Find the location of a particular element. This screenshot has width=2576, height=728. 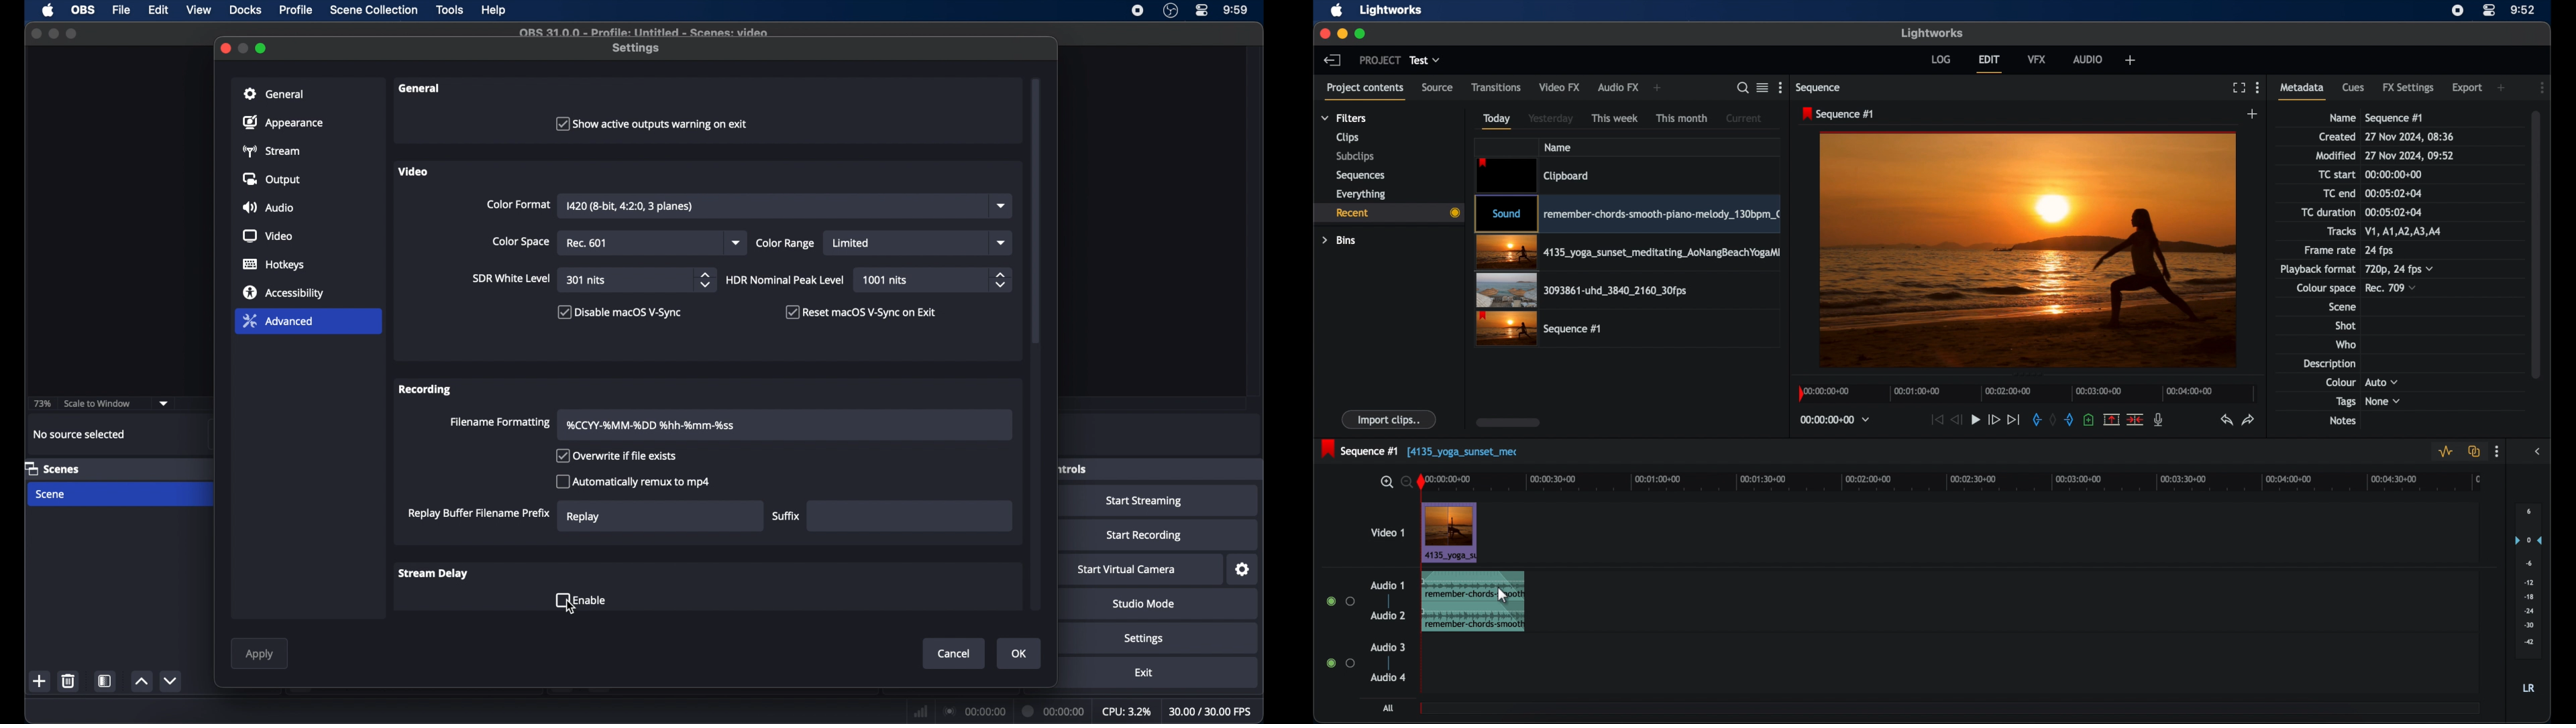

none is located at coordinates (2383, 402).